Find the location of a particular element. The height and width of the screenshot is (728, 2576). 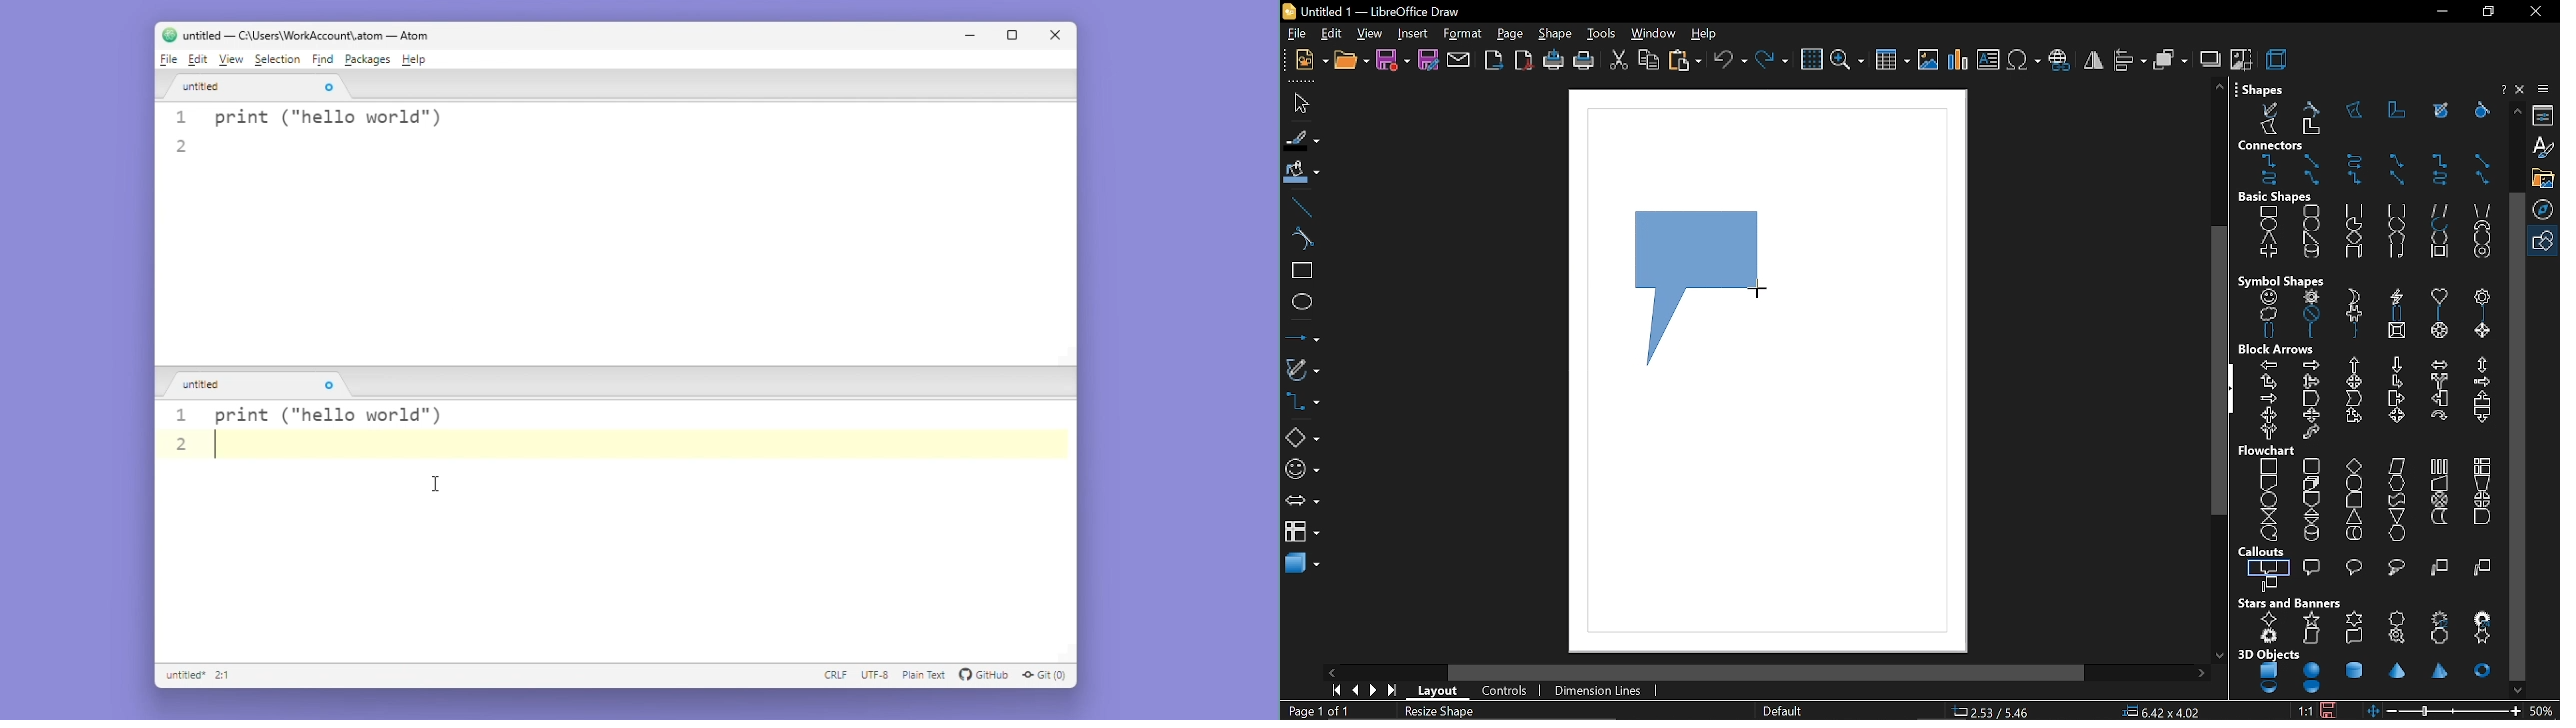

4 point star is located at coordinates (2270, 619).